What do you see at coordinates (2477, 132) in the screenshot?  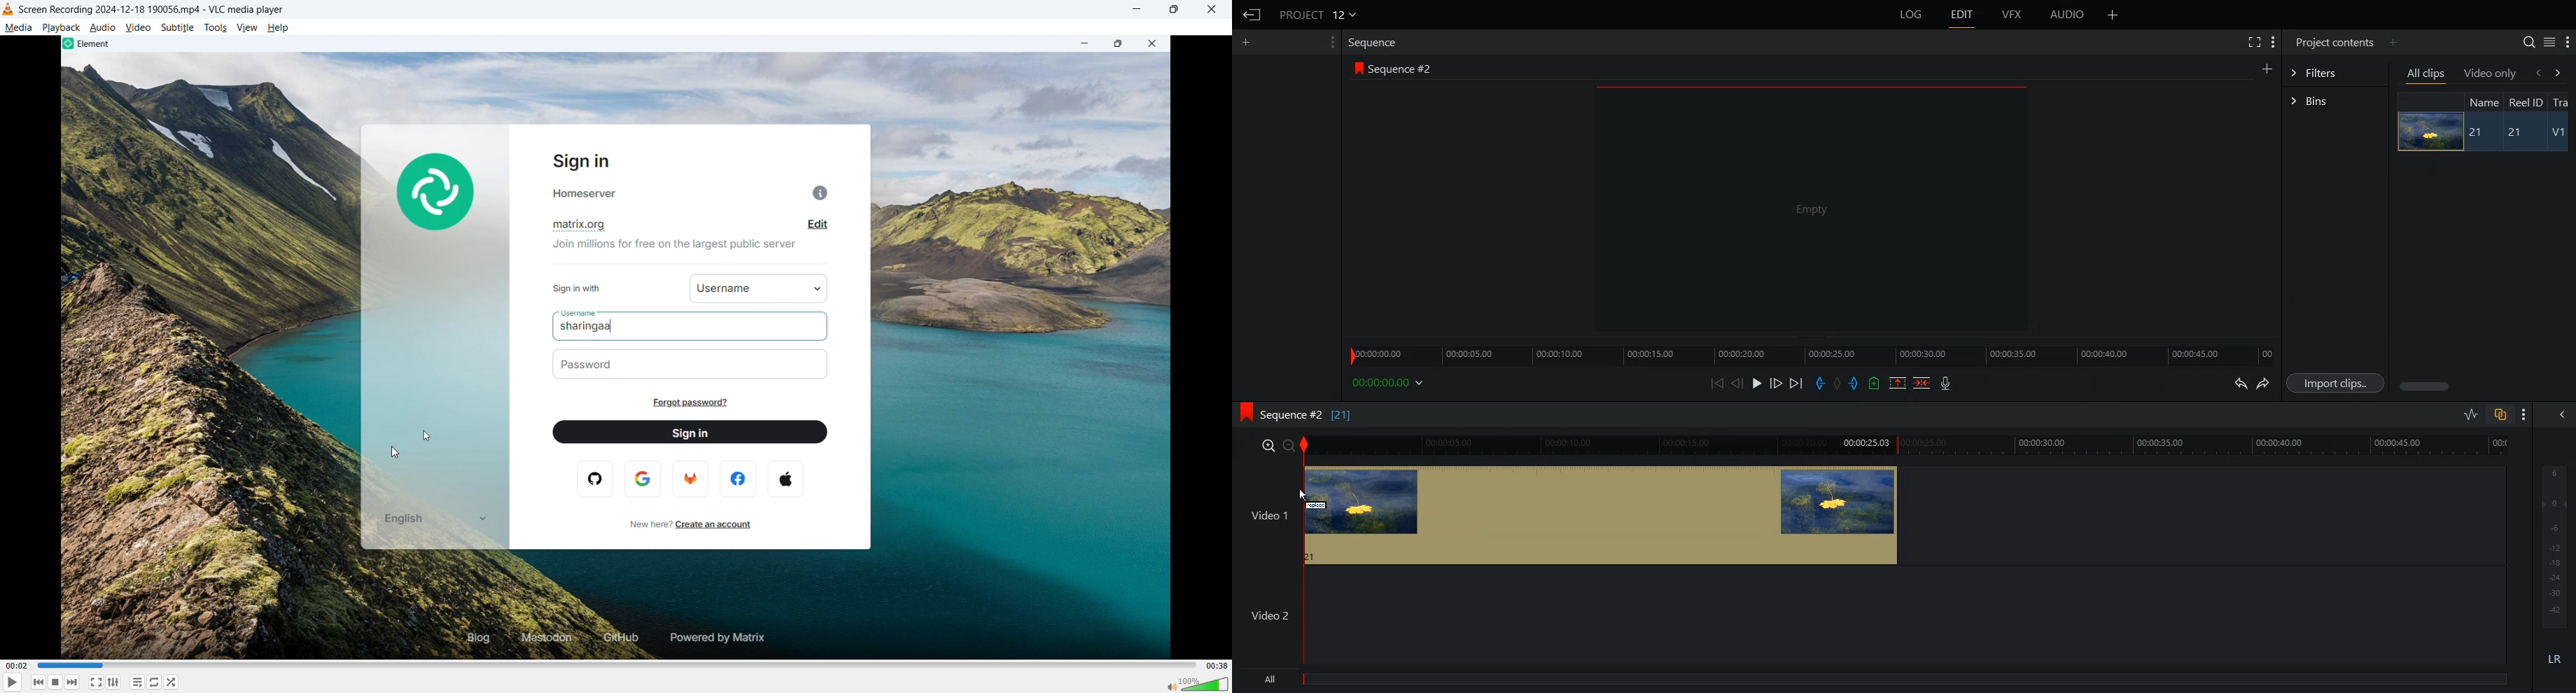 I see `21` at bounding box center [2477, 132].